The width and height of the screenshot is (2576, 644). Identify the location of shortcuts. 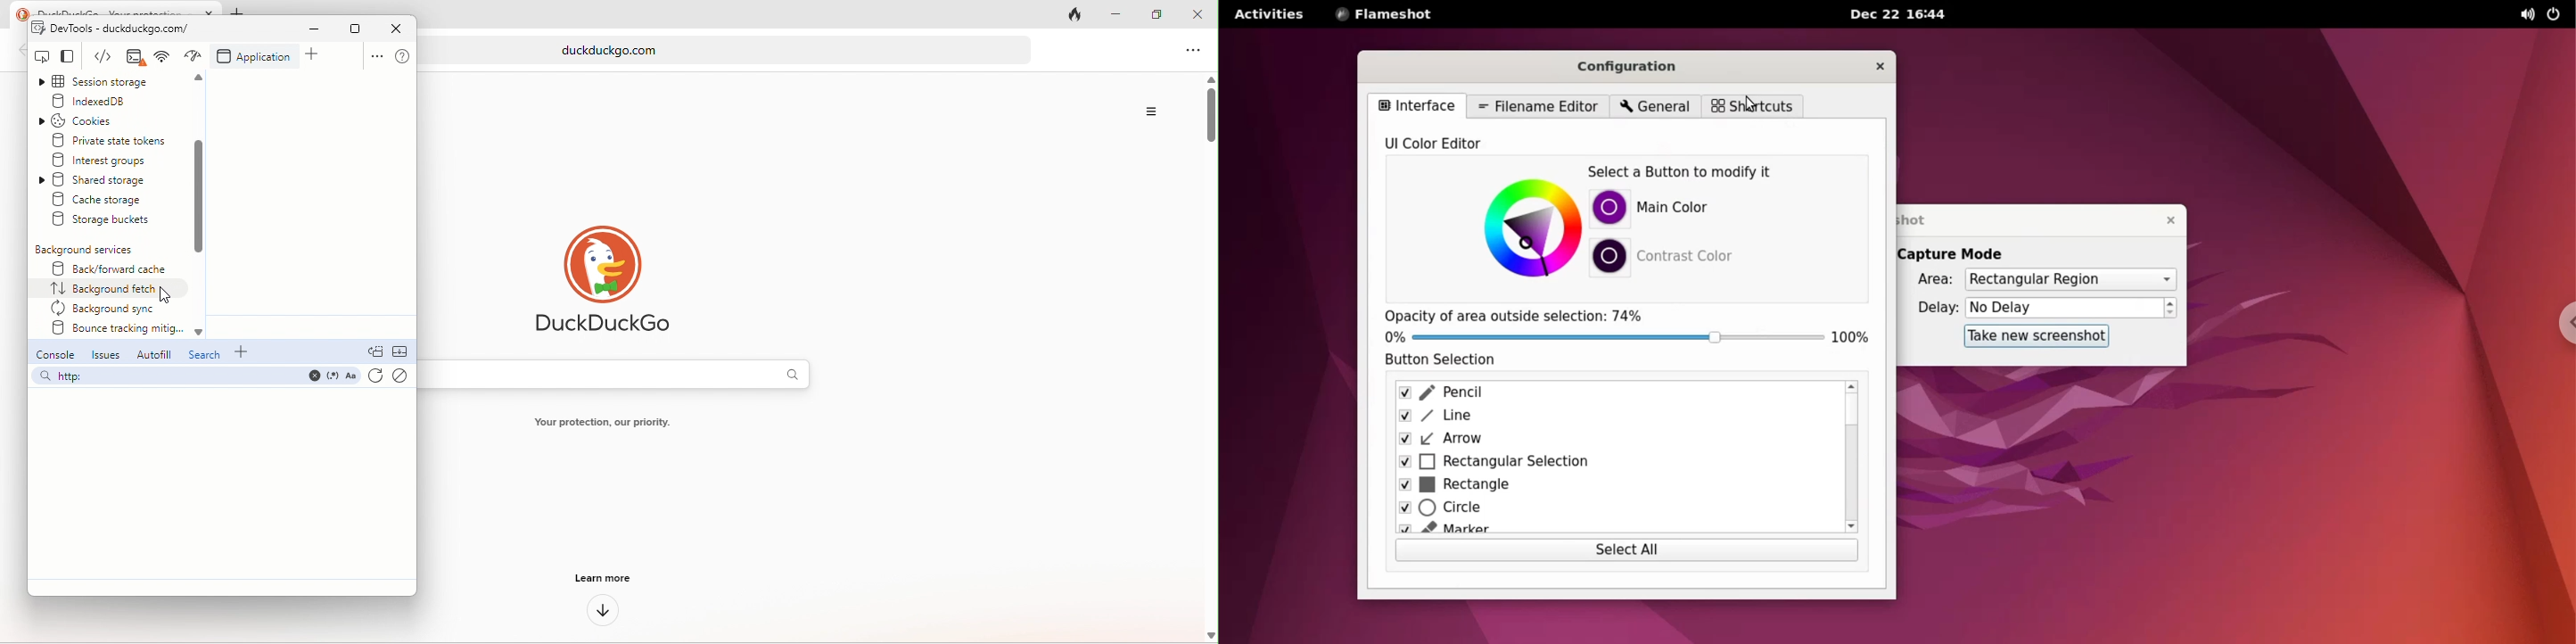
(1758, 107).